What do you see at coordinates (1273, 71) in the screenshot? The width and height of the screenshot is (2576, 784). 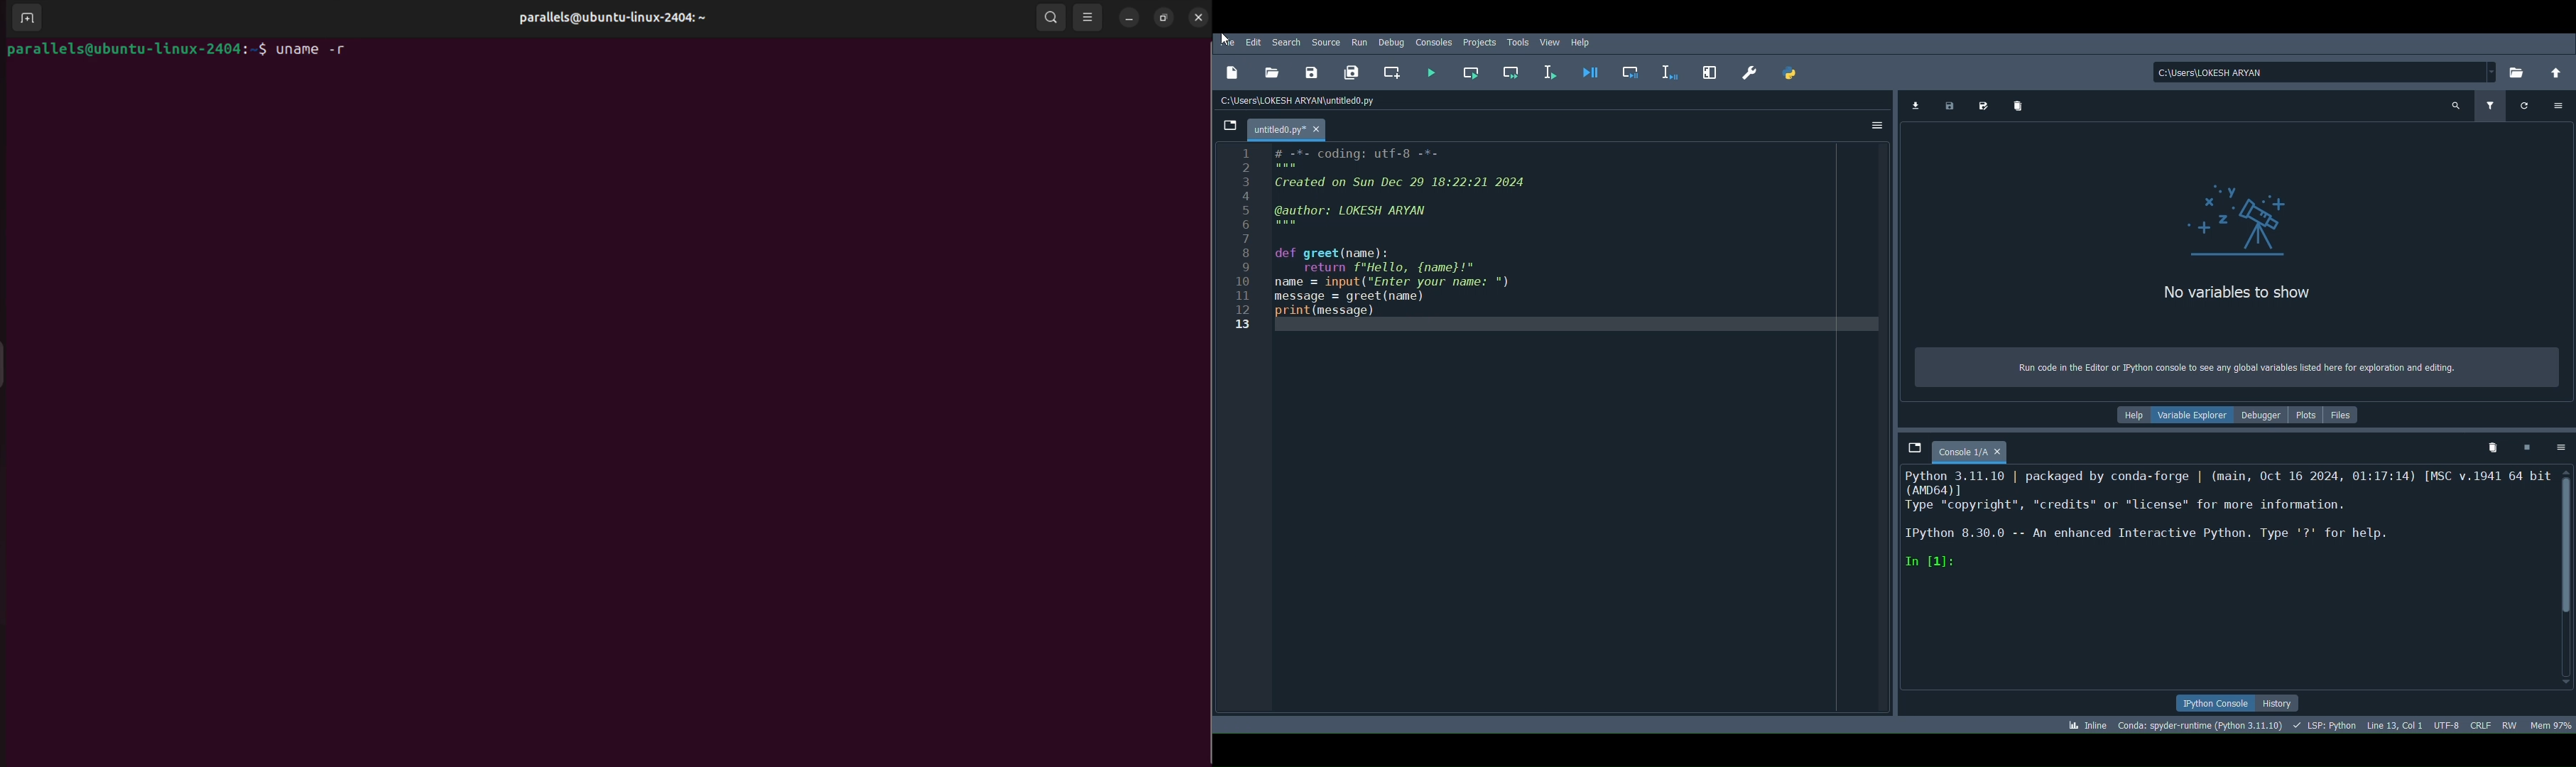 I see `Open file (Ctrl + O)` at bounding box center [1273, 71].